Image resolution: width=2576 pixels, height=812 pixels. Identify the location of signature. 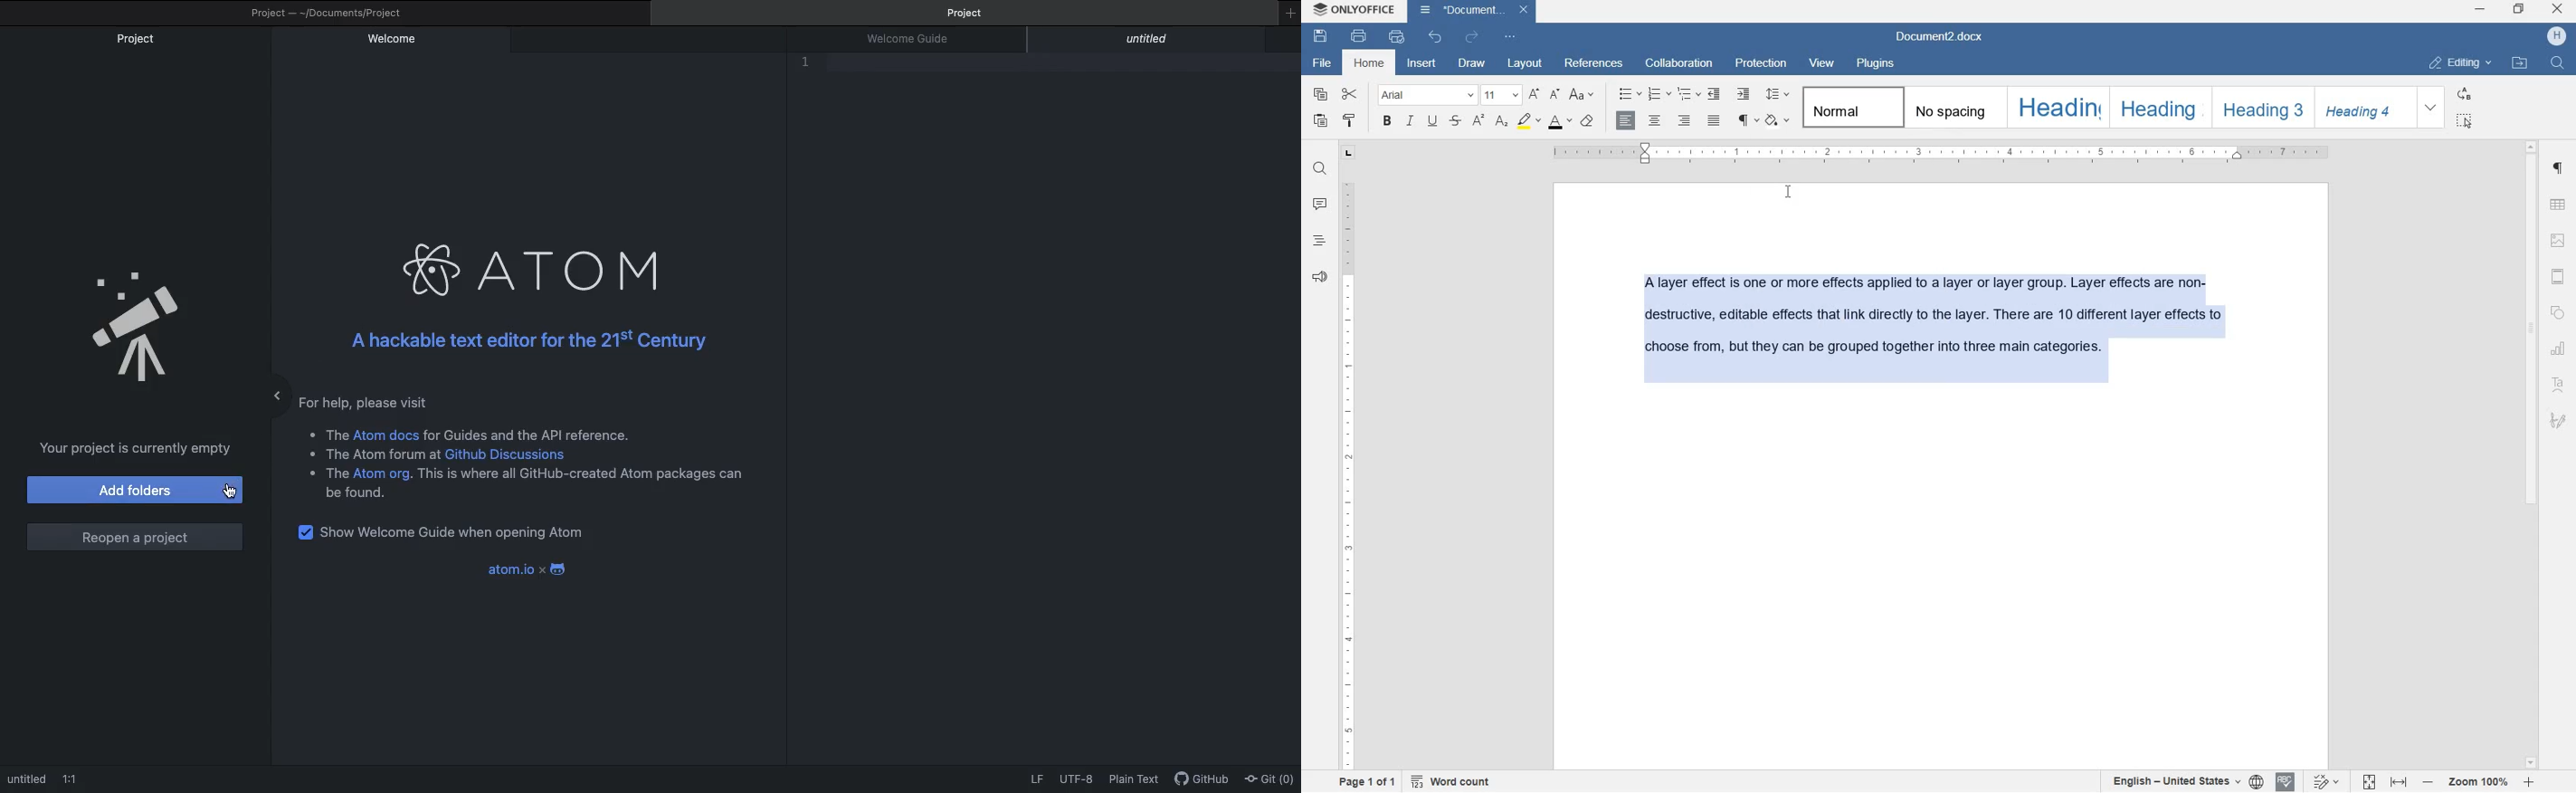
(2558, 420).